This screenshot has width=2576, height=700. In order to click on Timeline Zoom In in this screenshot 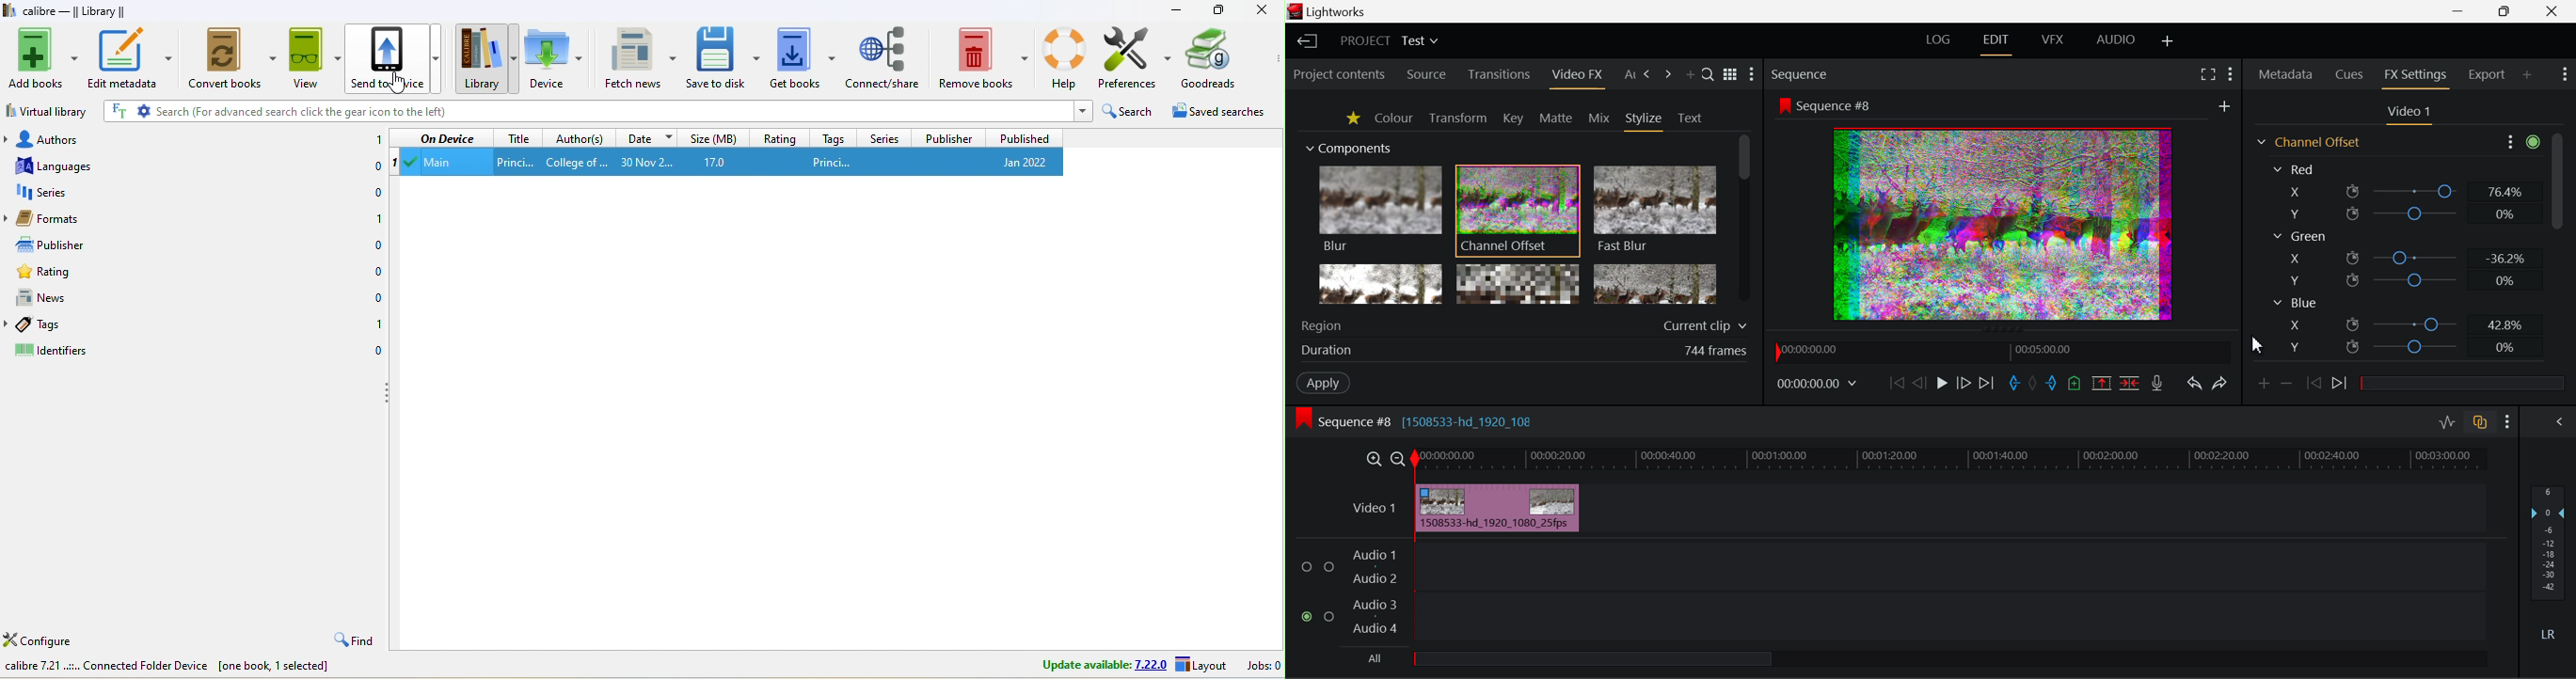, I will do `click(1373, 461)`.